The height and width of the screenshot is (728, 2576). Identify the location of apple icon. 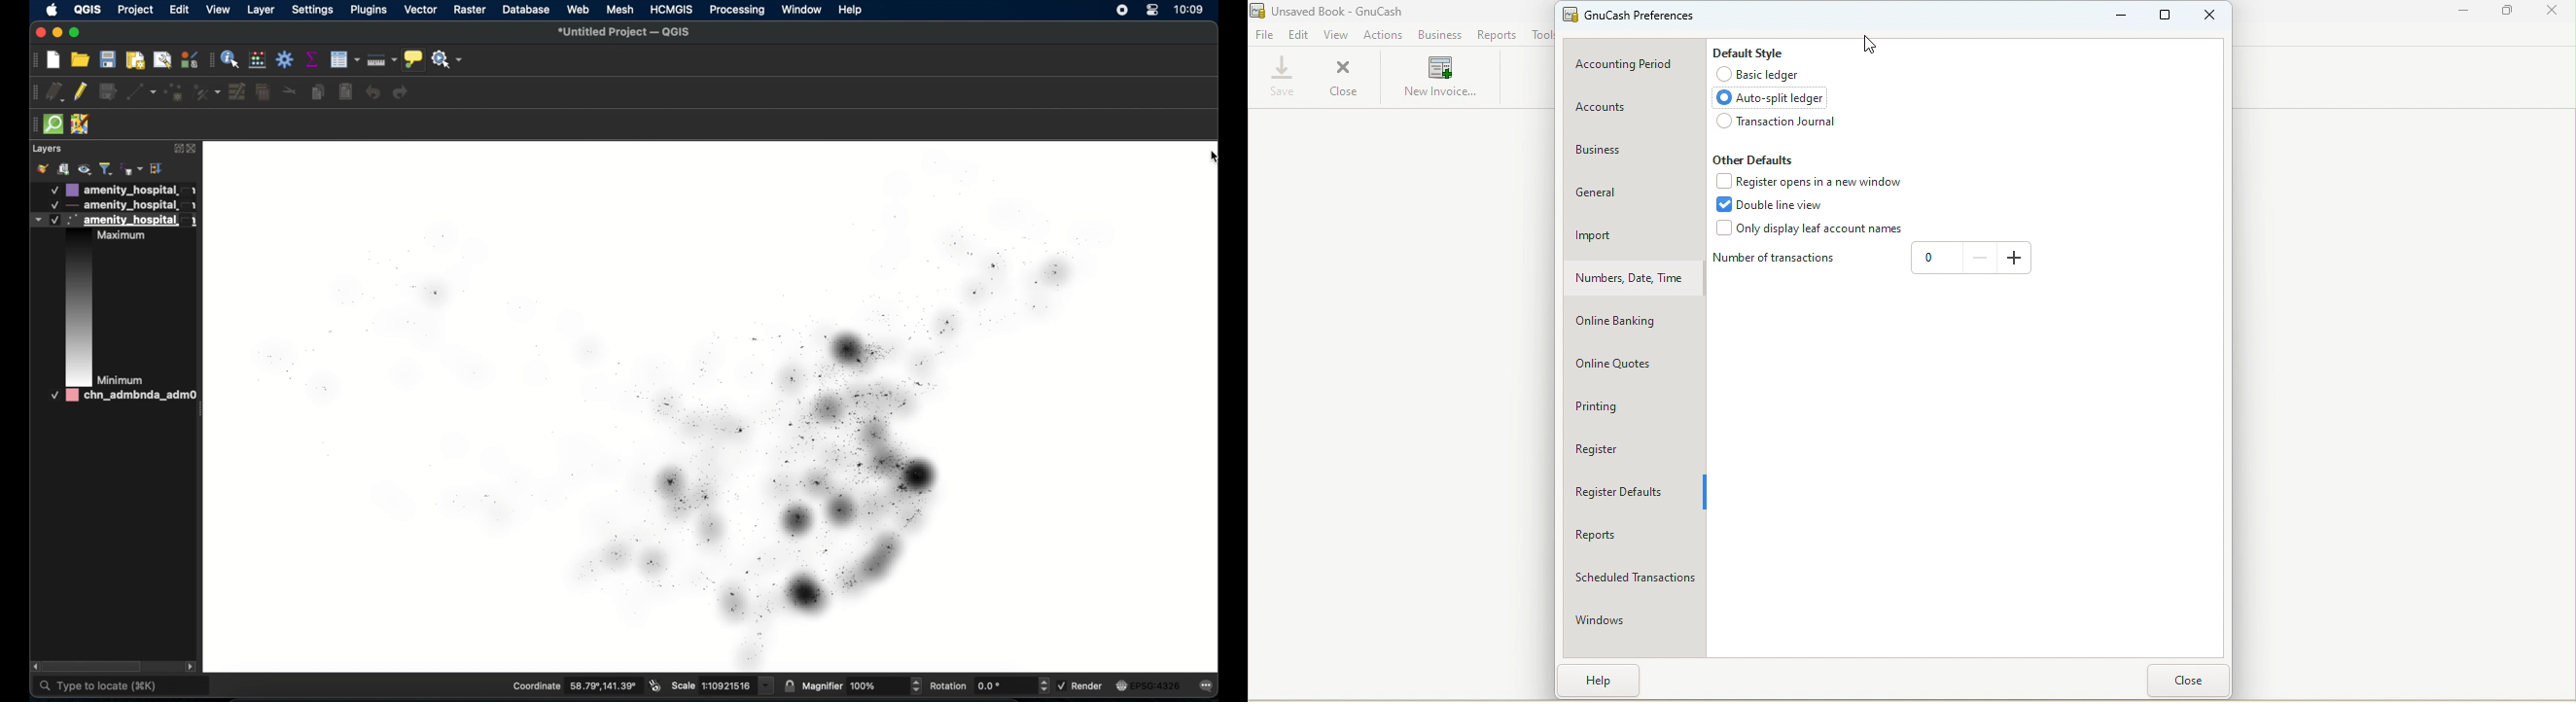
(52, 11).